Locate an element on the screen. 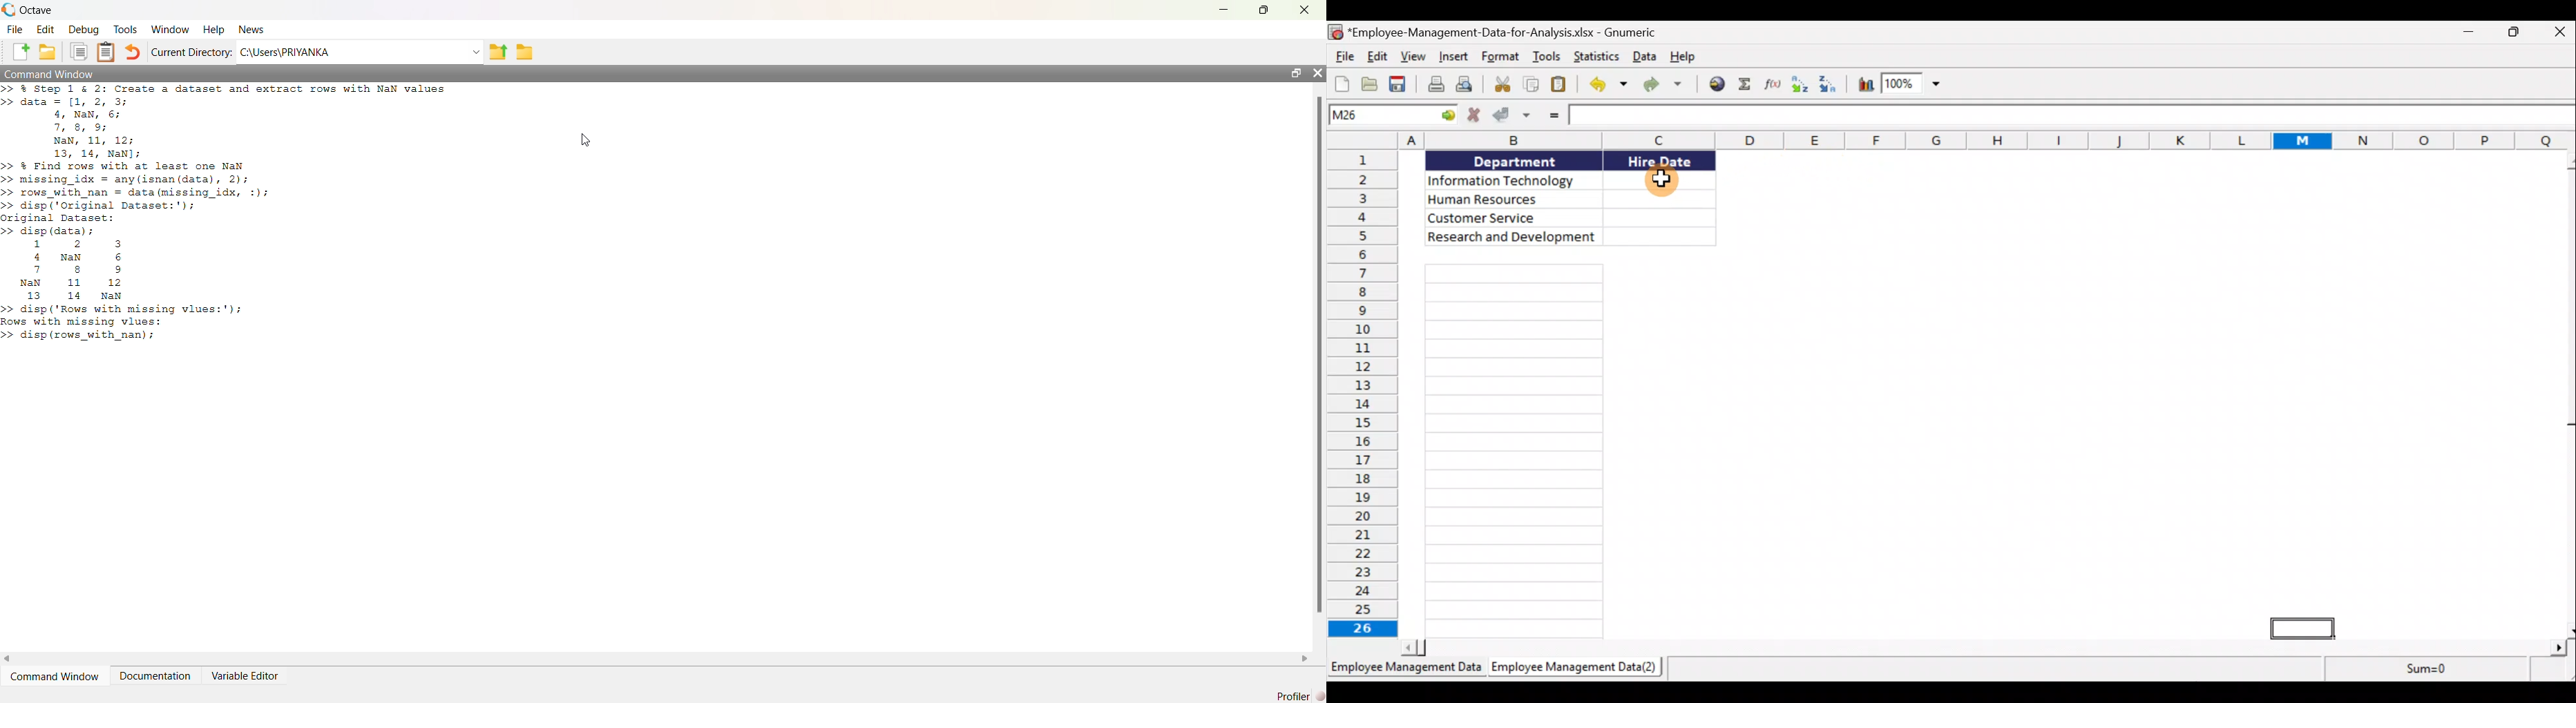  Edit is located at coordinates (1376, 56).